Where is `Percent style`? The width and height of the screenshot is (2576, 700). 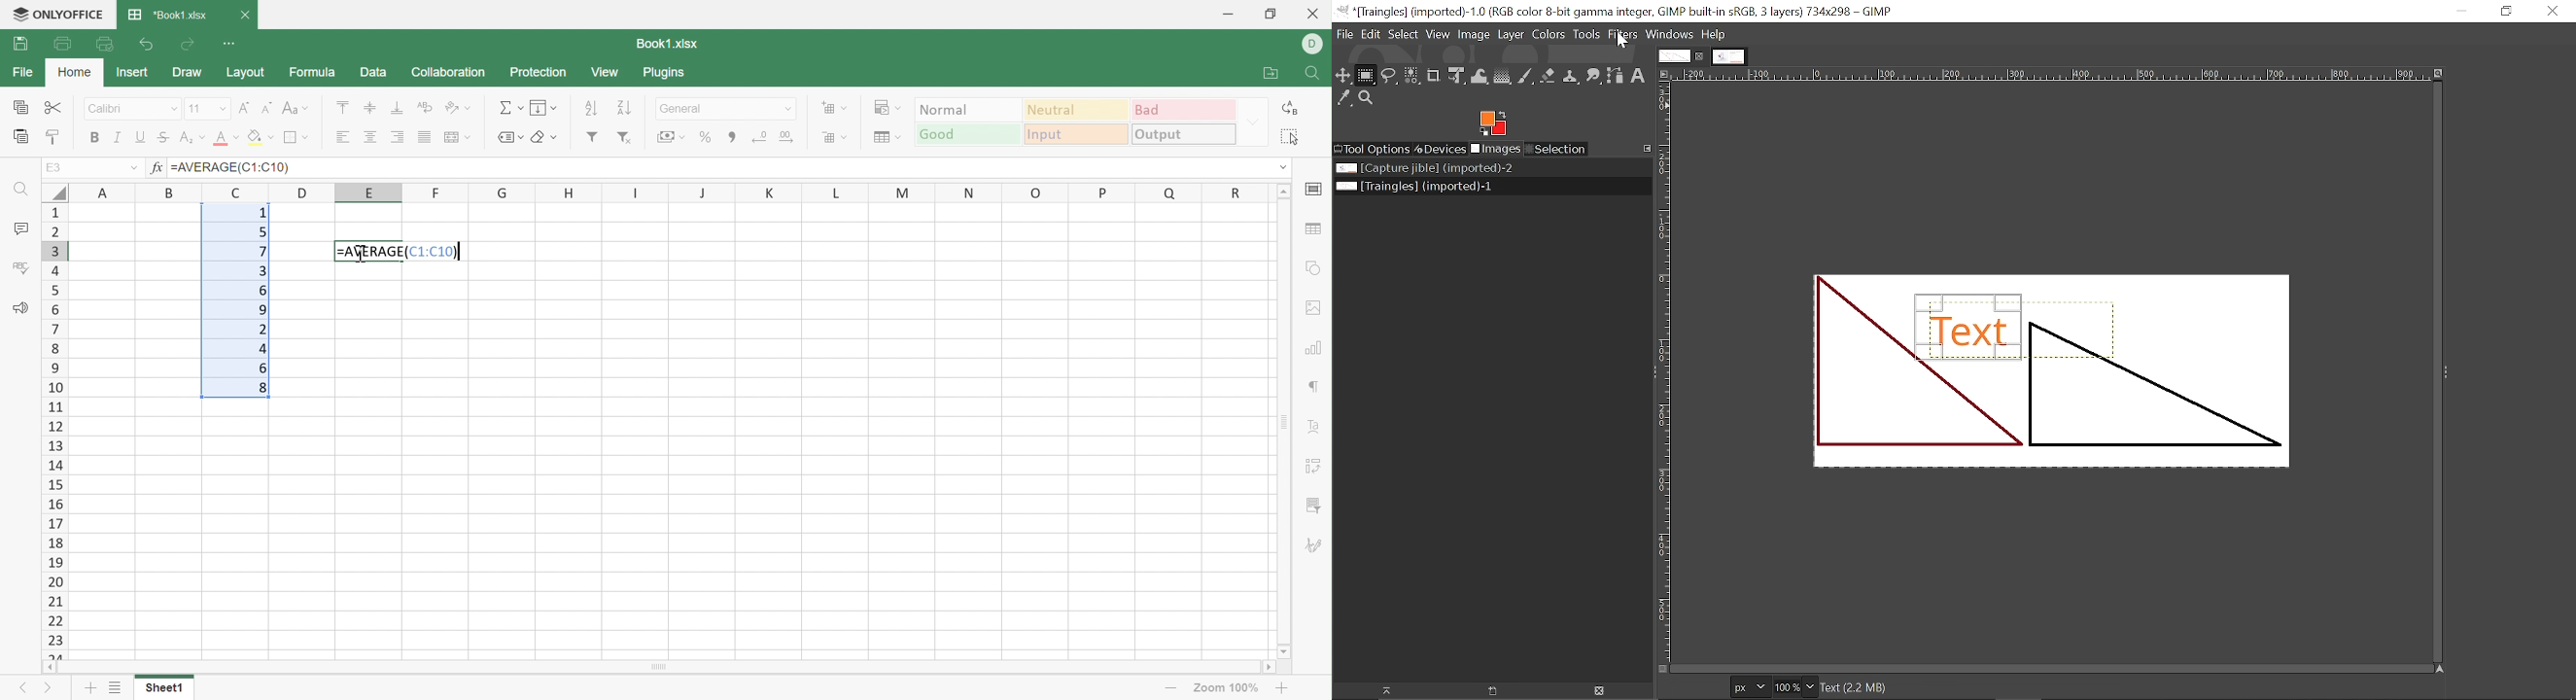 Percent style is located at coordinates (705, 137).